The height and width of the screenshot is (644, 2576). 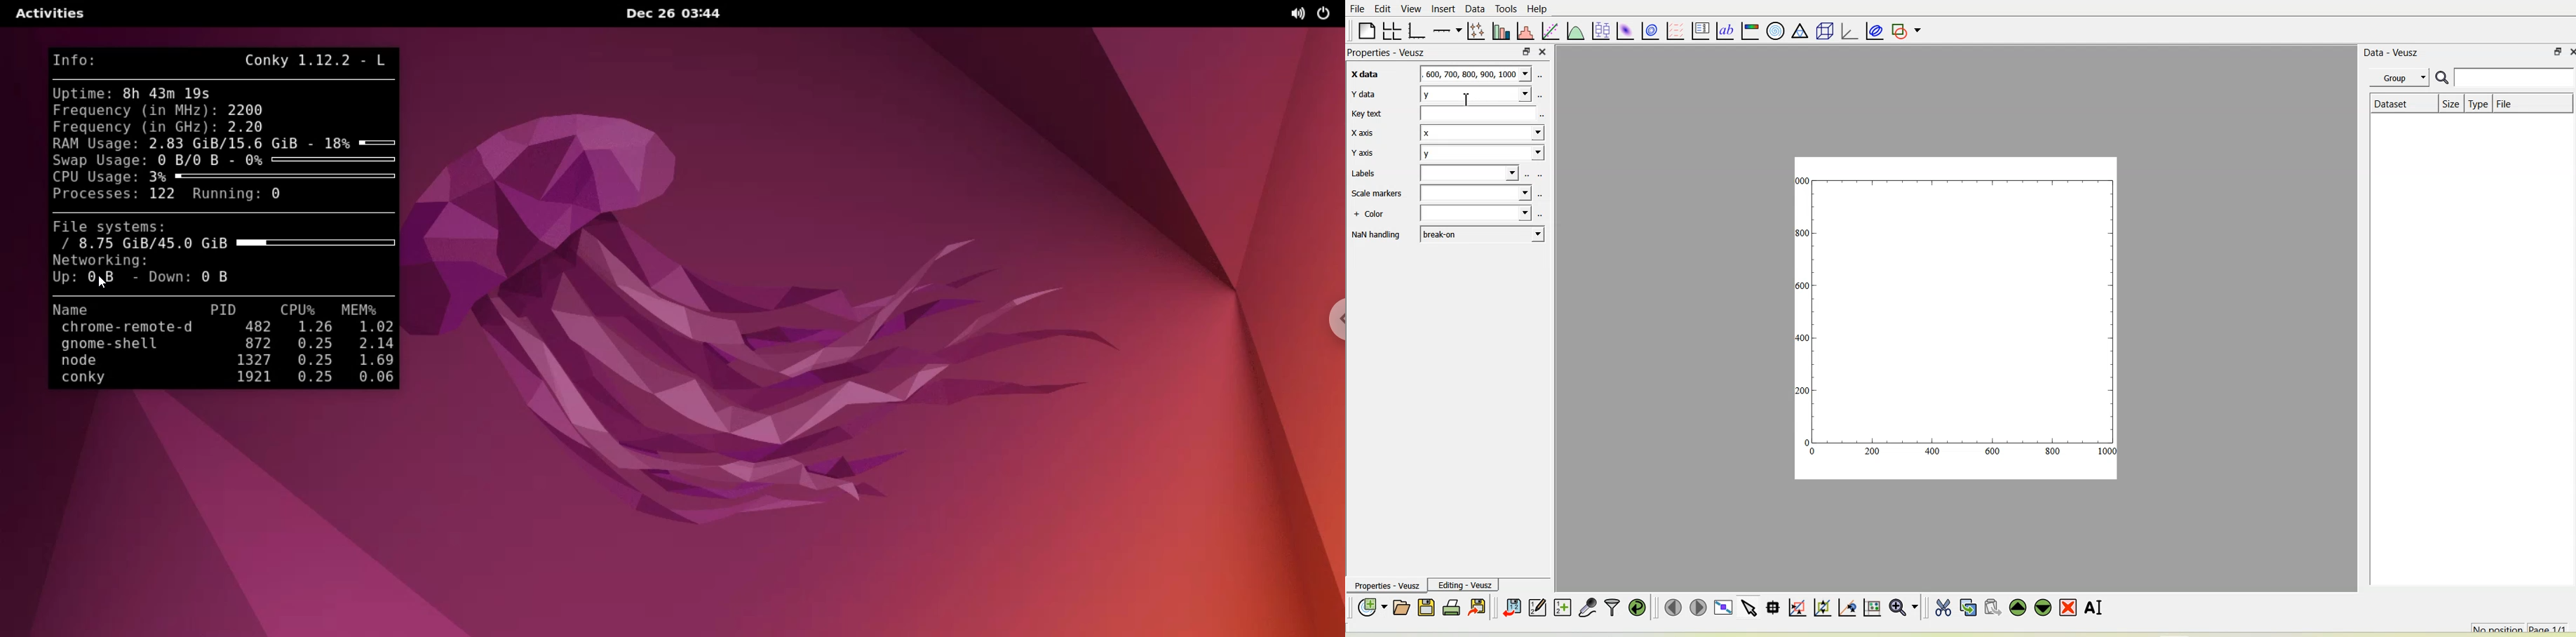 I want to click on select using dataset browser, so click(x=1543, y=115).